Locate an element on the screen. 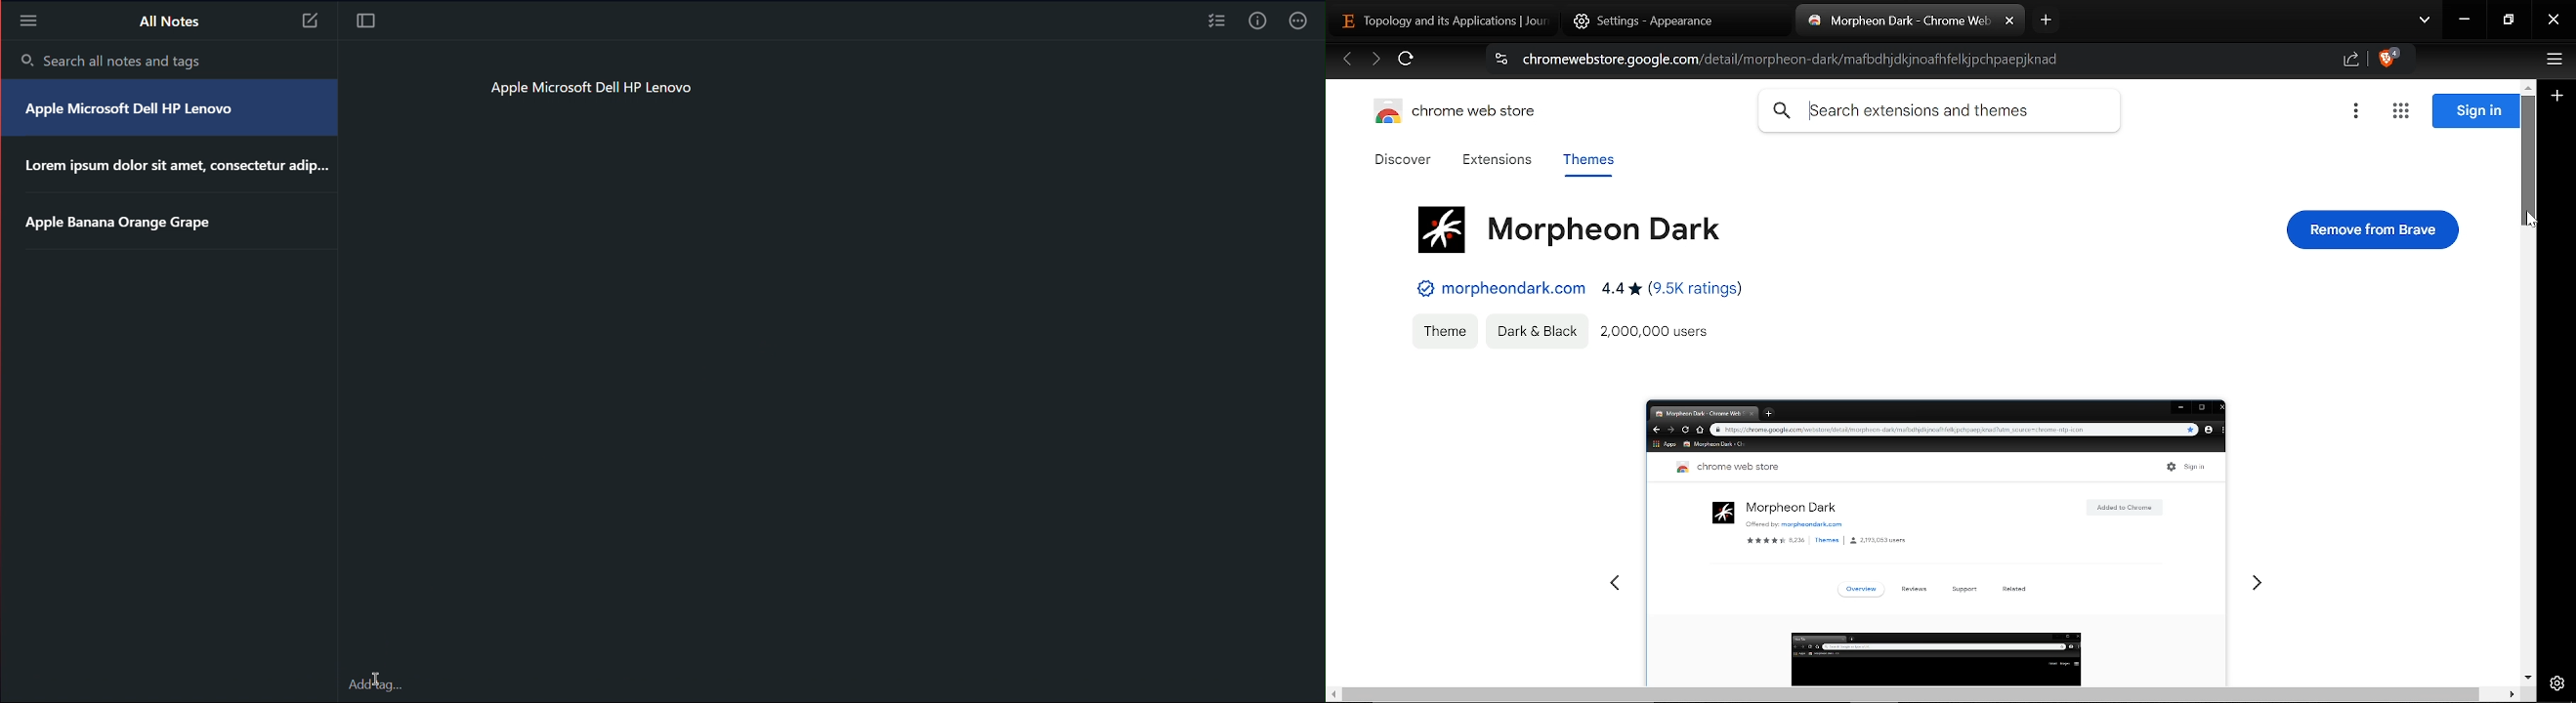 The height and width of the screenshot is (728, 2576). More is located at coordinates (28, 20).